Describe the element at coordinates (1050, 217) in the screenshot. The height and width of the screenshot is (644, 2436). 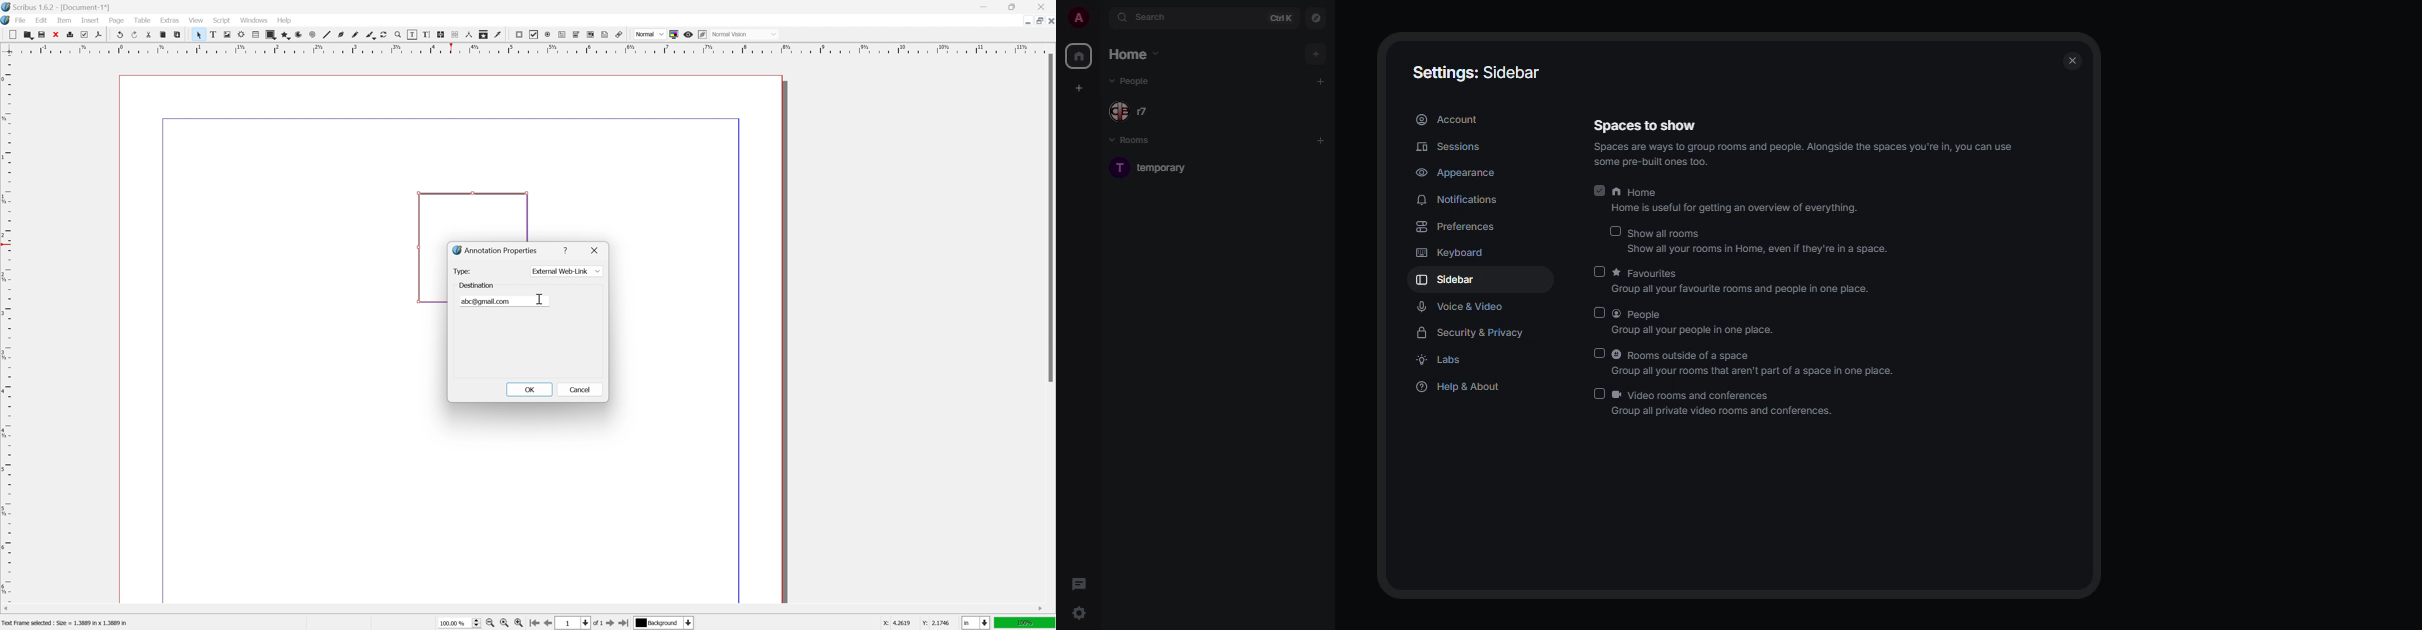
I see `scroll bar` at that location.